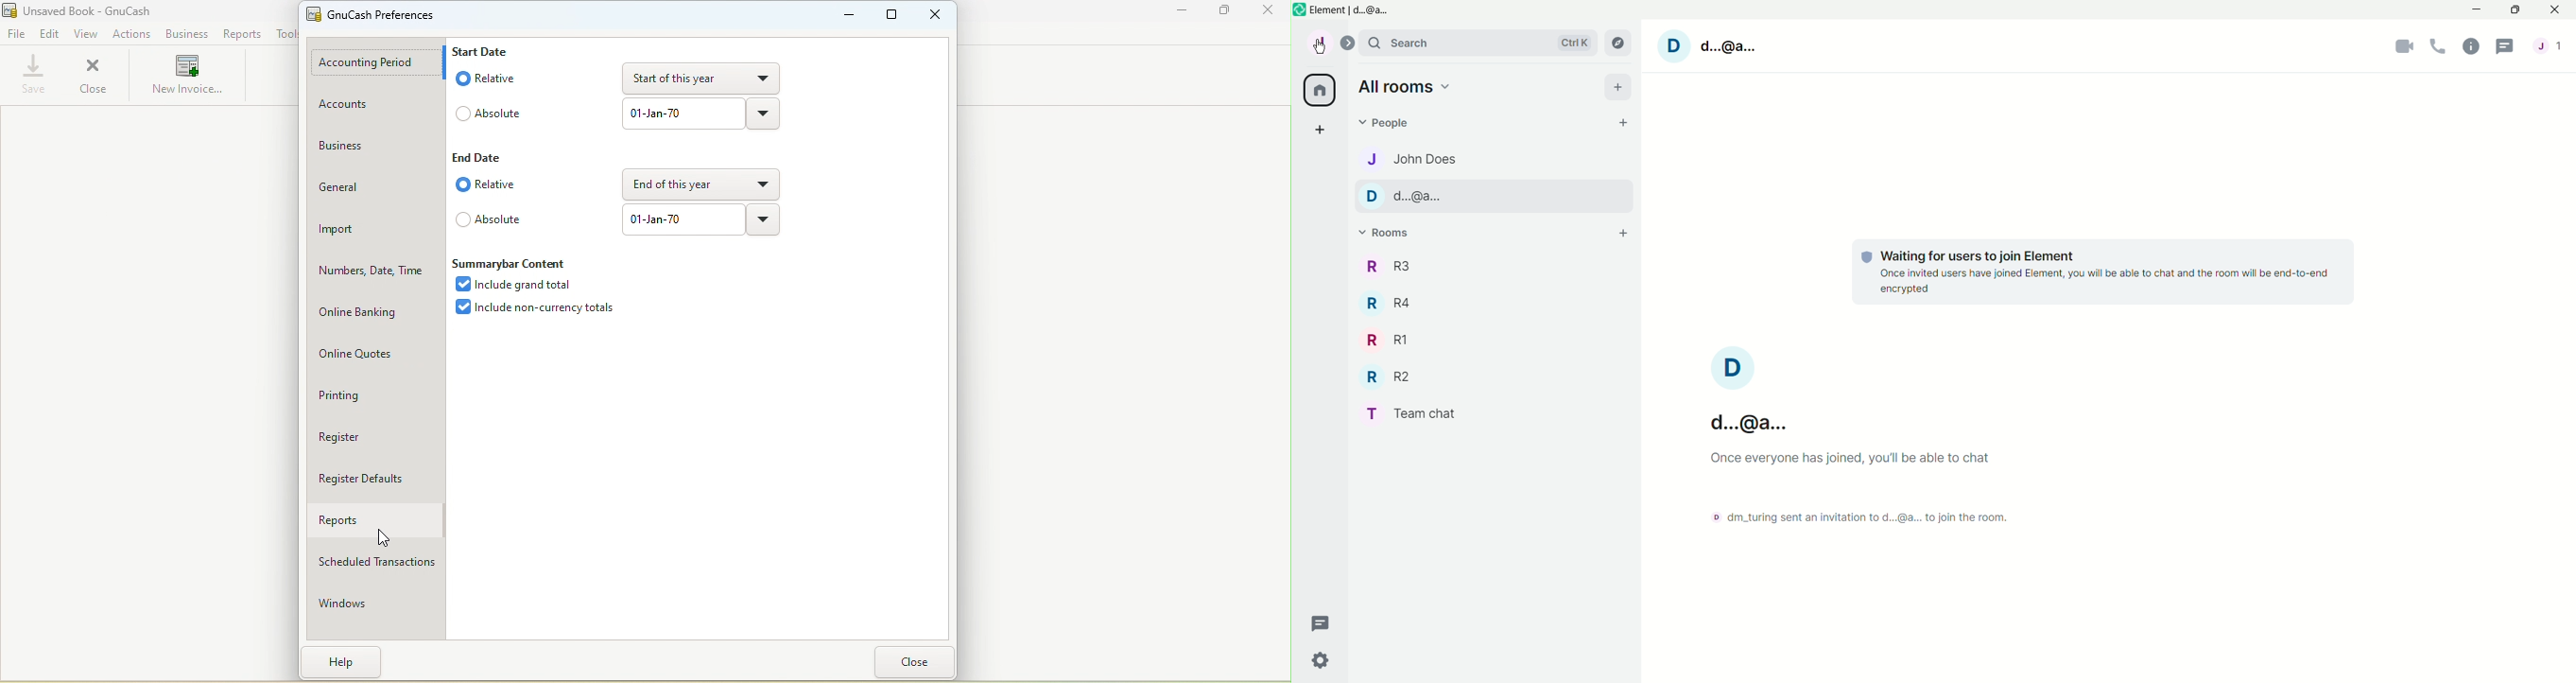 This screenshot has height=700, width=2576. Describe the element at coordinates (133, 33) in the screenshot. I see `Actions` at that location.